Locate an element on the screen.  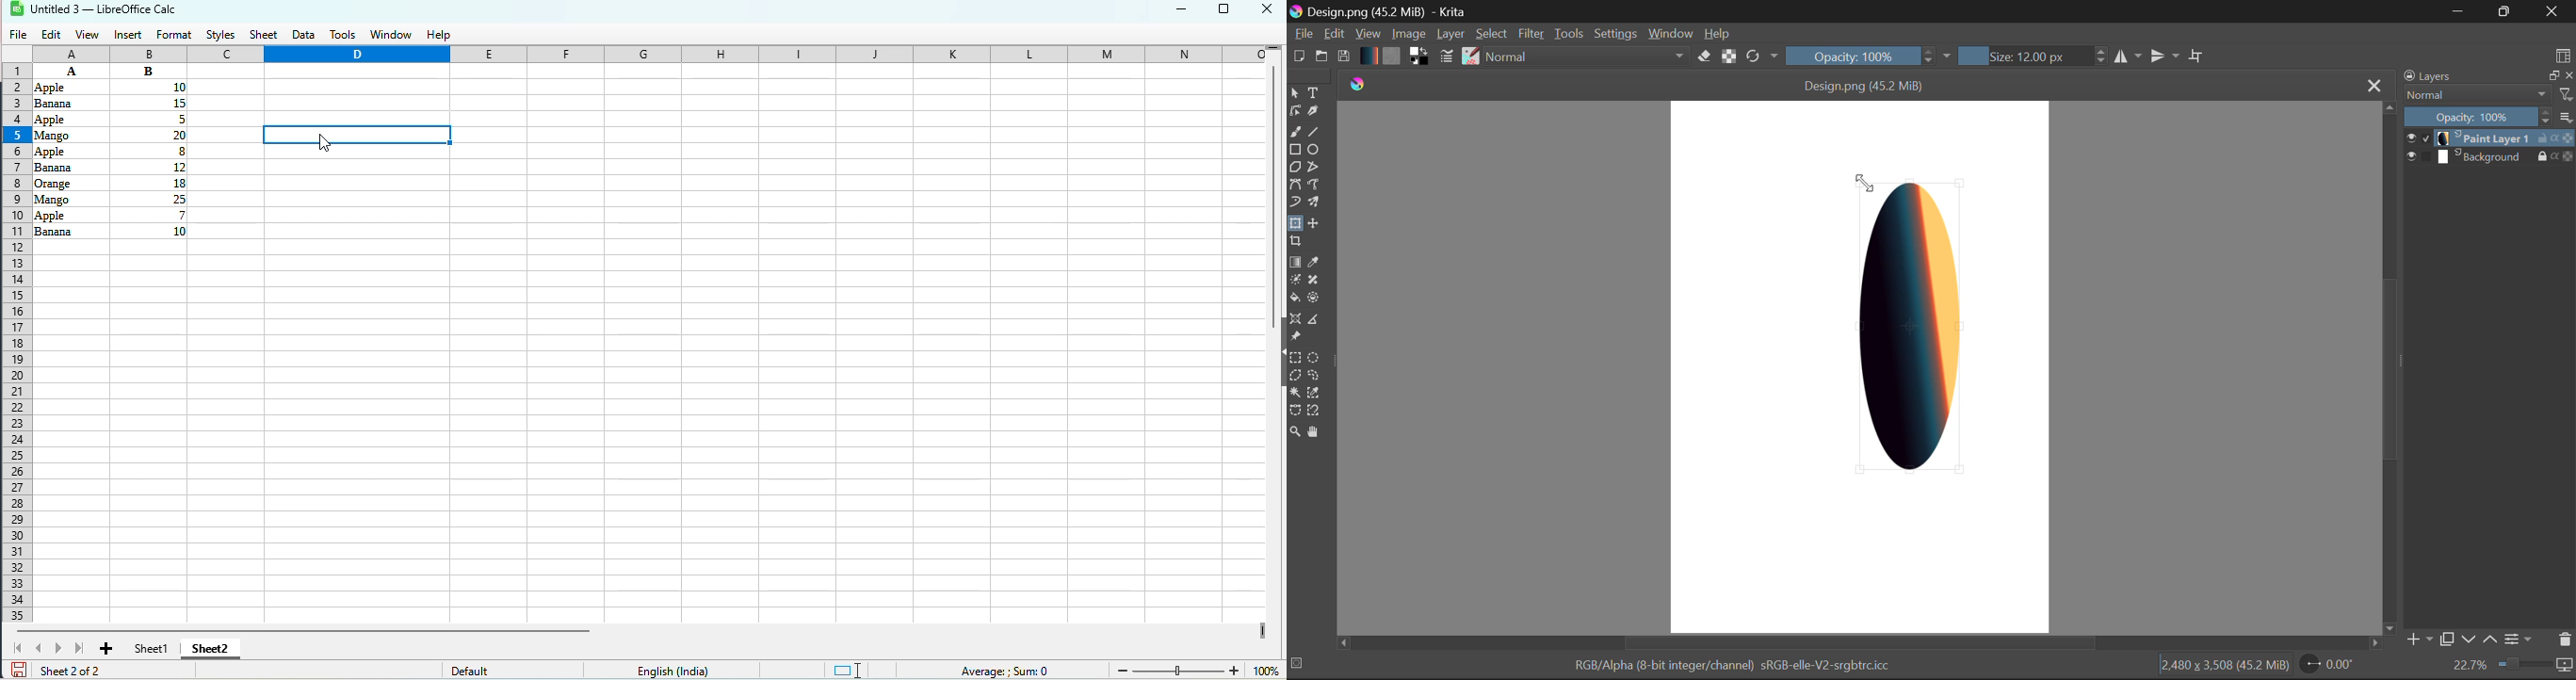
Crop is located at coordinates (1295, 243).